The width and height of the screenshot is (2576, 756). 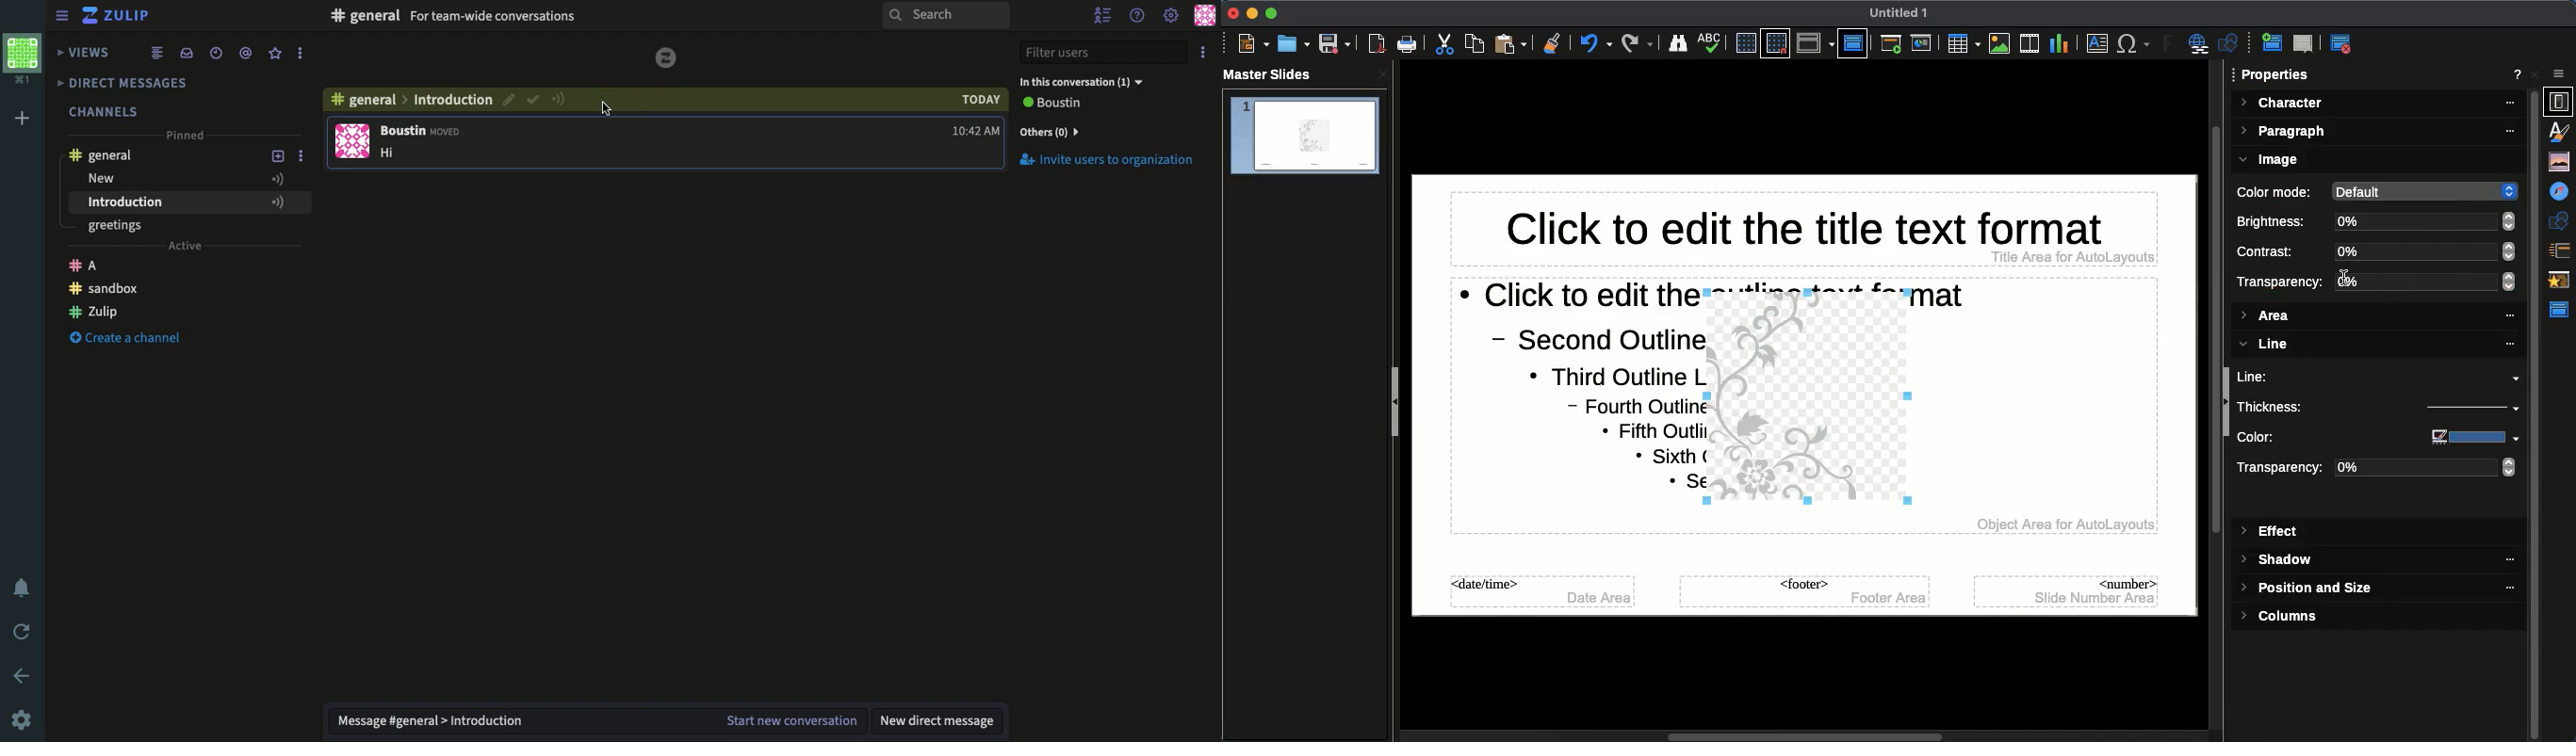 What do you see at coordinates (2538, 74) in the screenshot?
I see `Close` at bounding box center [2538, 74].